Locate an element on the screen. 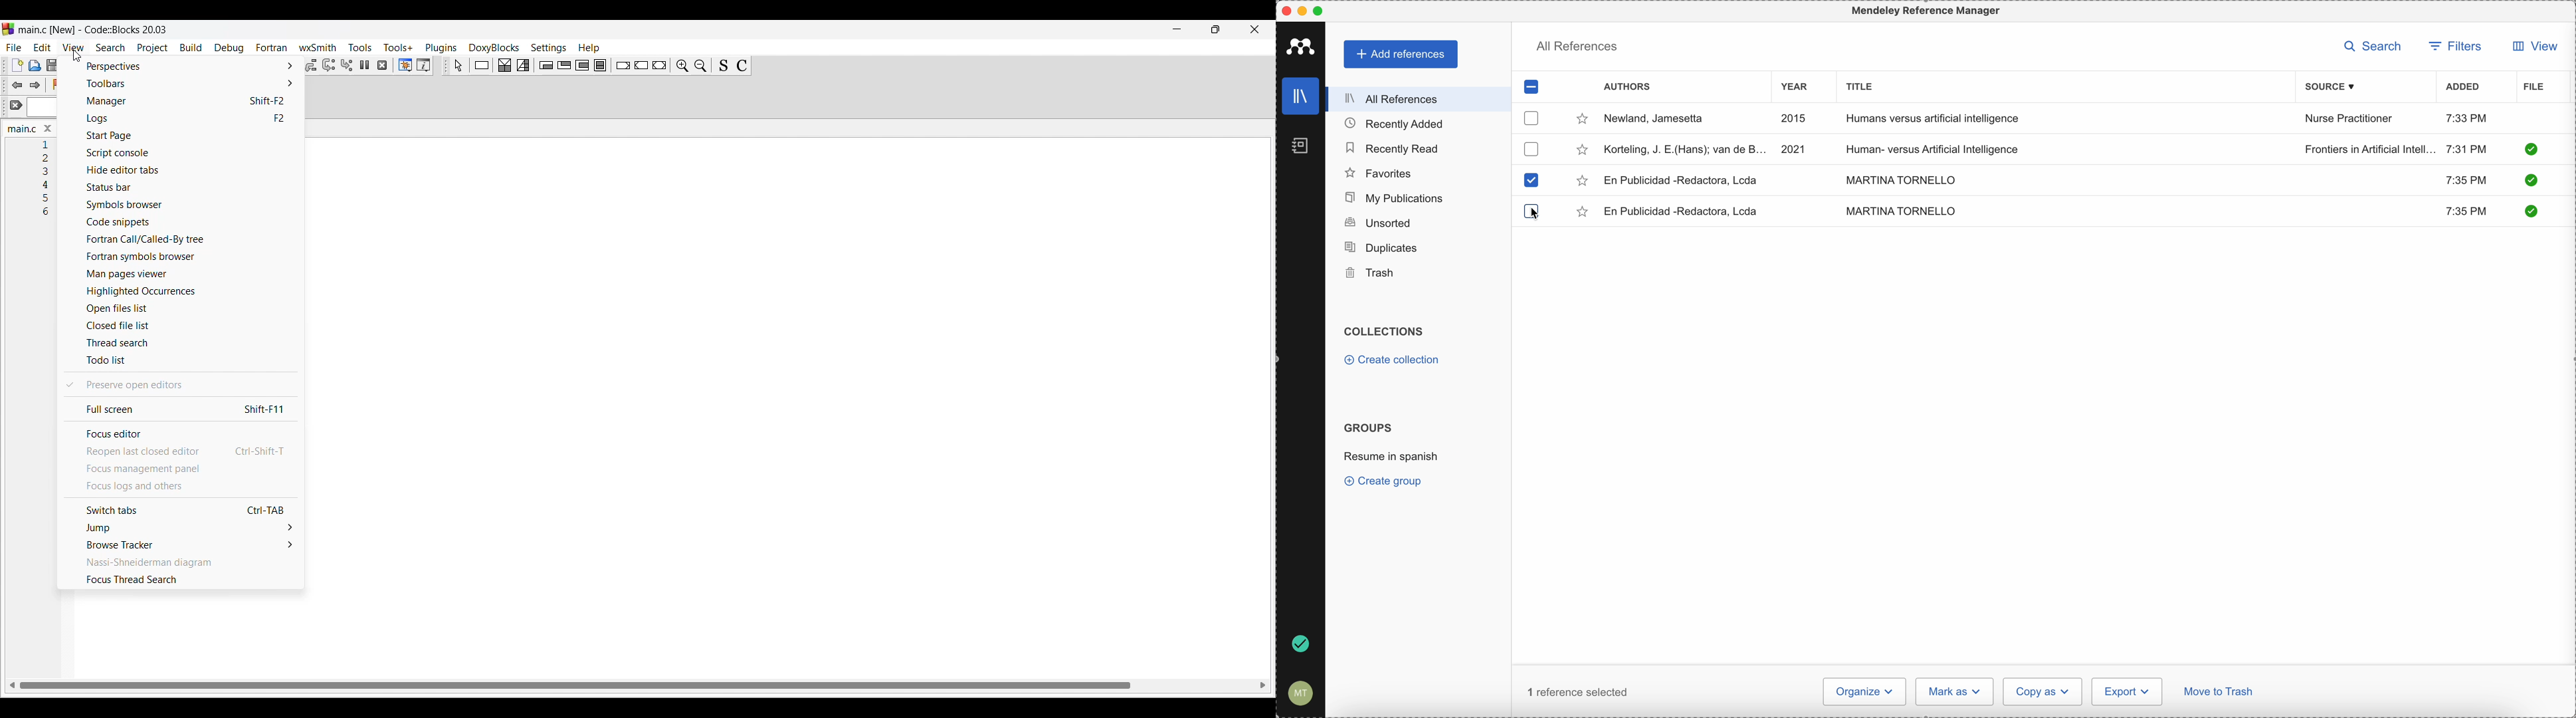 This screenshot has width=2576, height=728. checkbox is located at coordinates (1533, 118).